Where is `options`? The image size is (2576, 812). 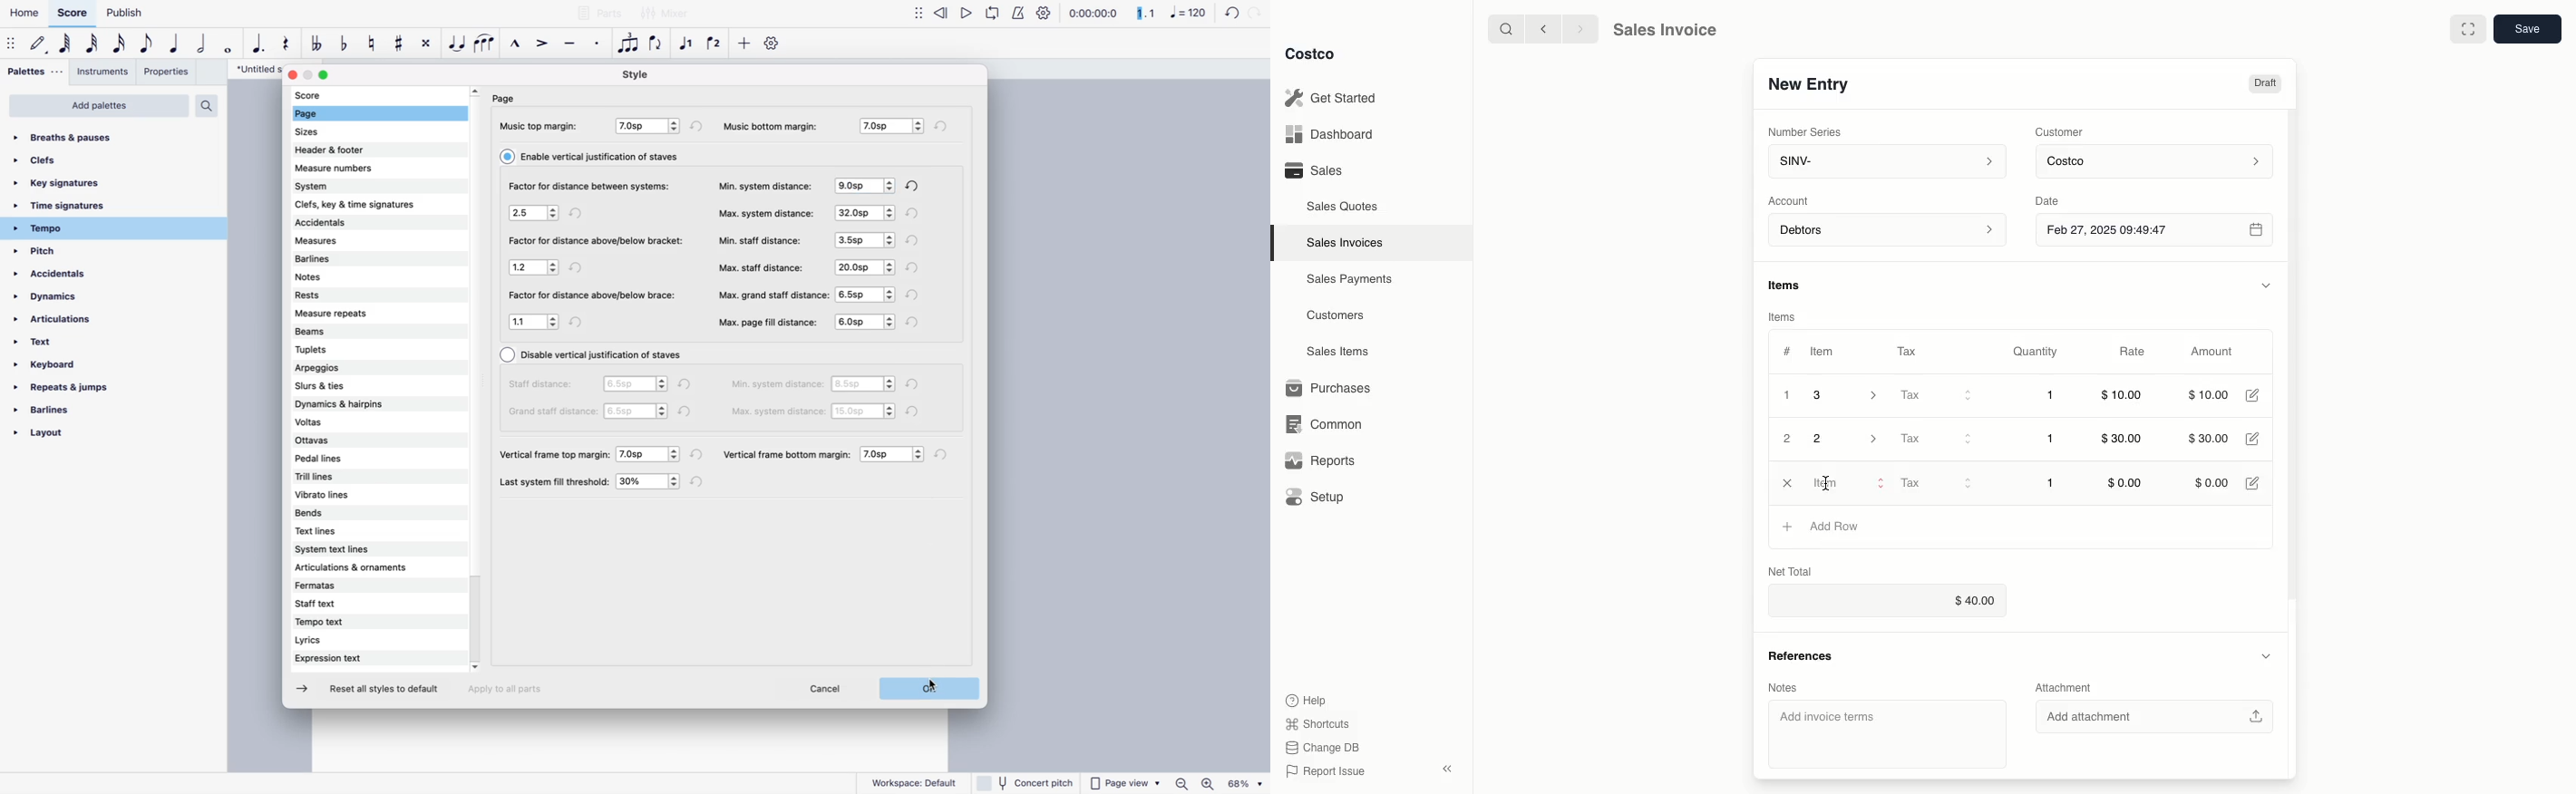
options is located at coordinates (889, 126).